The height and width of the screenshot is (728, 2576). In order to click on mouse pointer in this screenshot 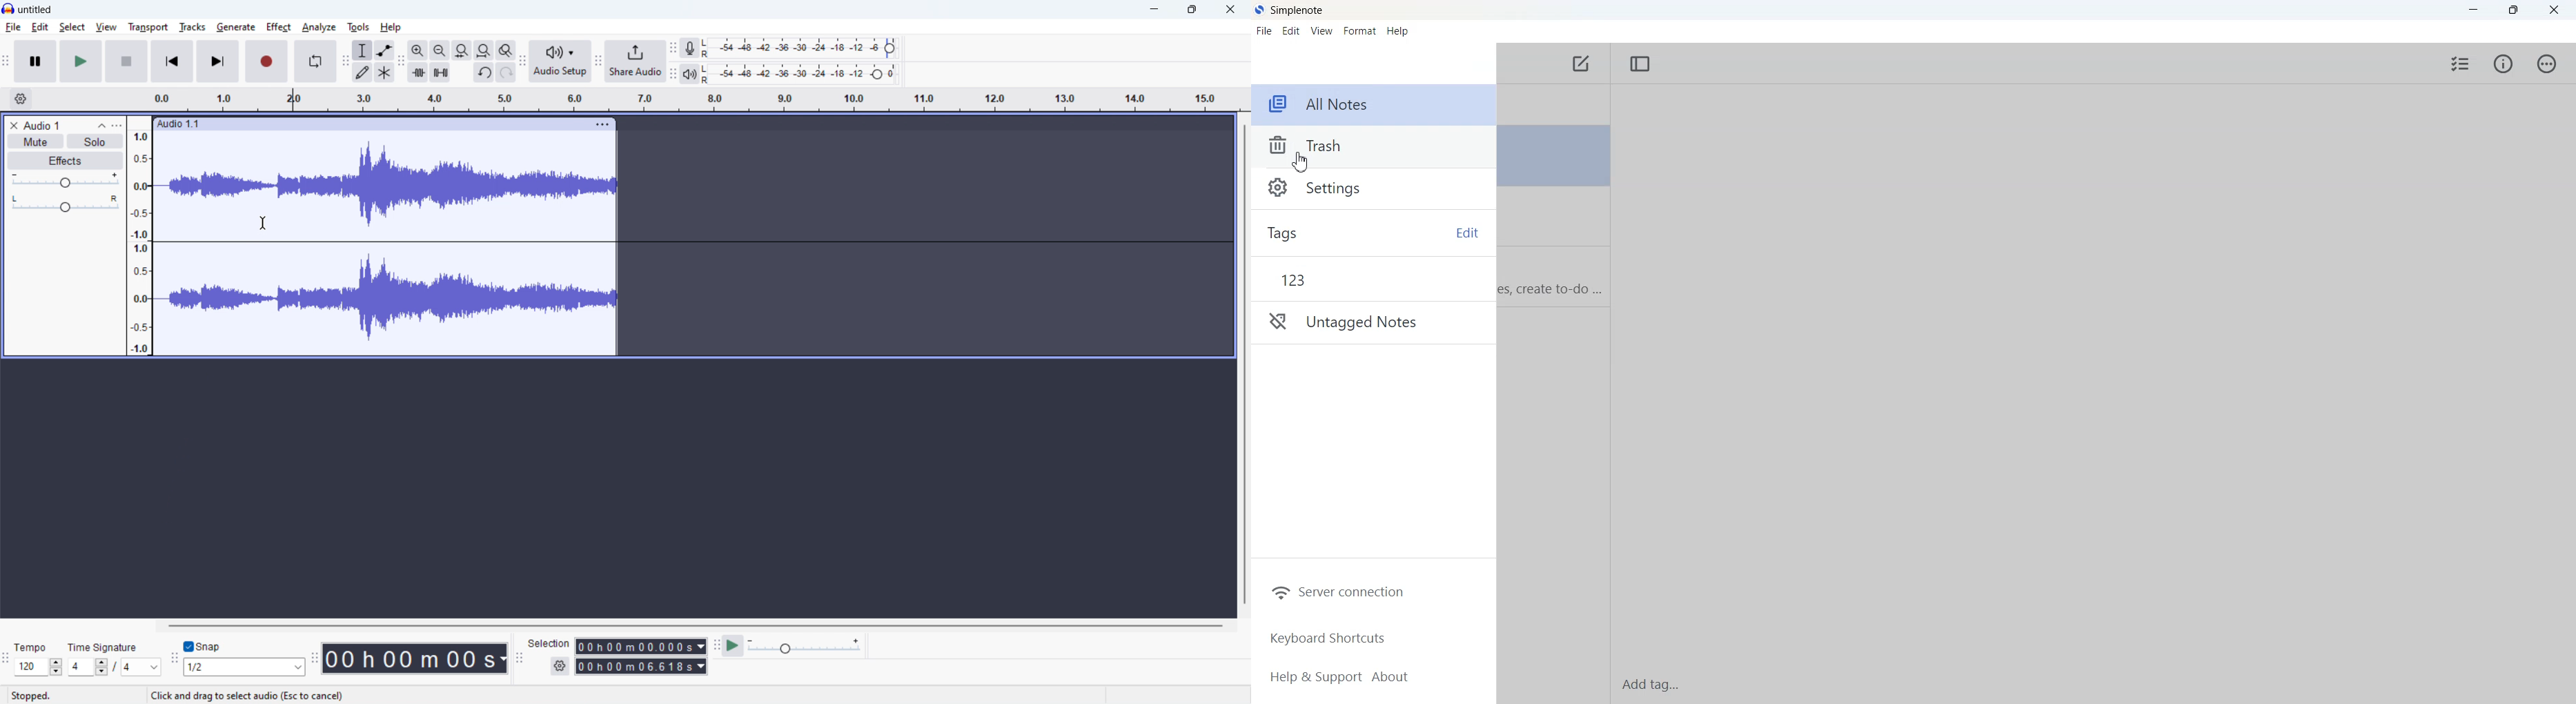, I will do `click(1304, 163)`.